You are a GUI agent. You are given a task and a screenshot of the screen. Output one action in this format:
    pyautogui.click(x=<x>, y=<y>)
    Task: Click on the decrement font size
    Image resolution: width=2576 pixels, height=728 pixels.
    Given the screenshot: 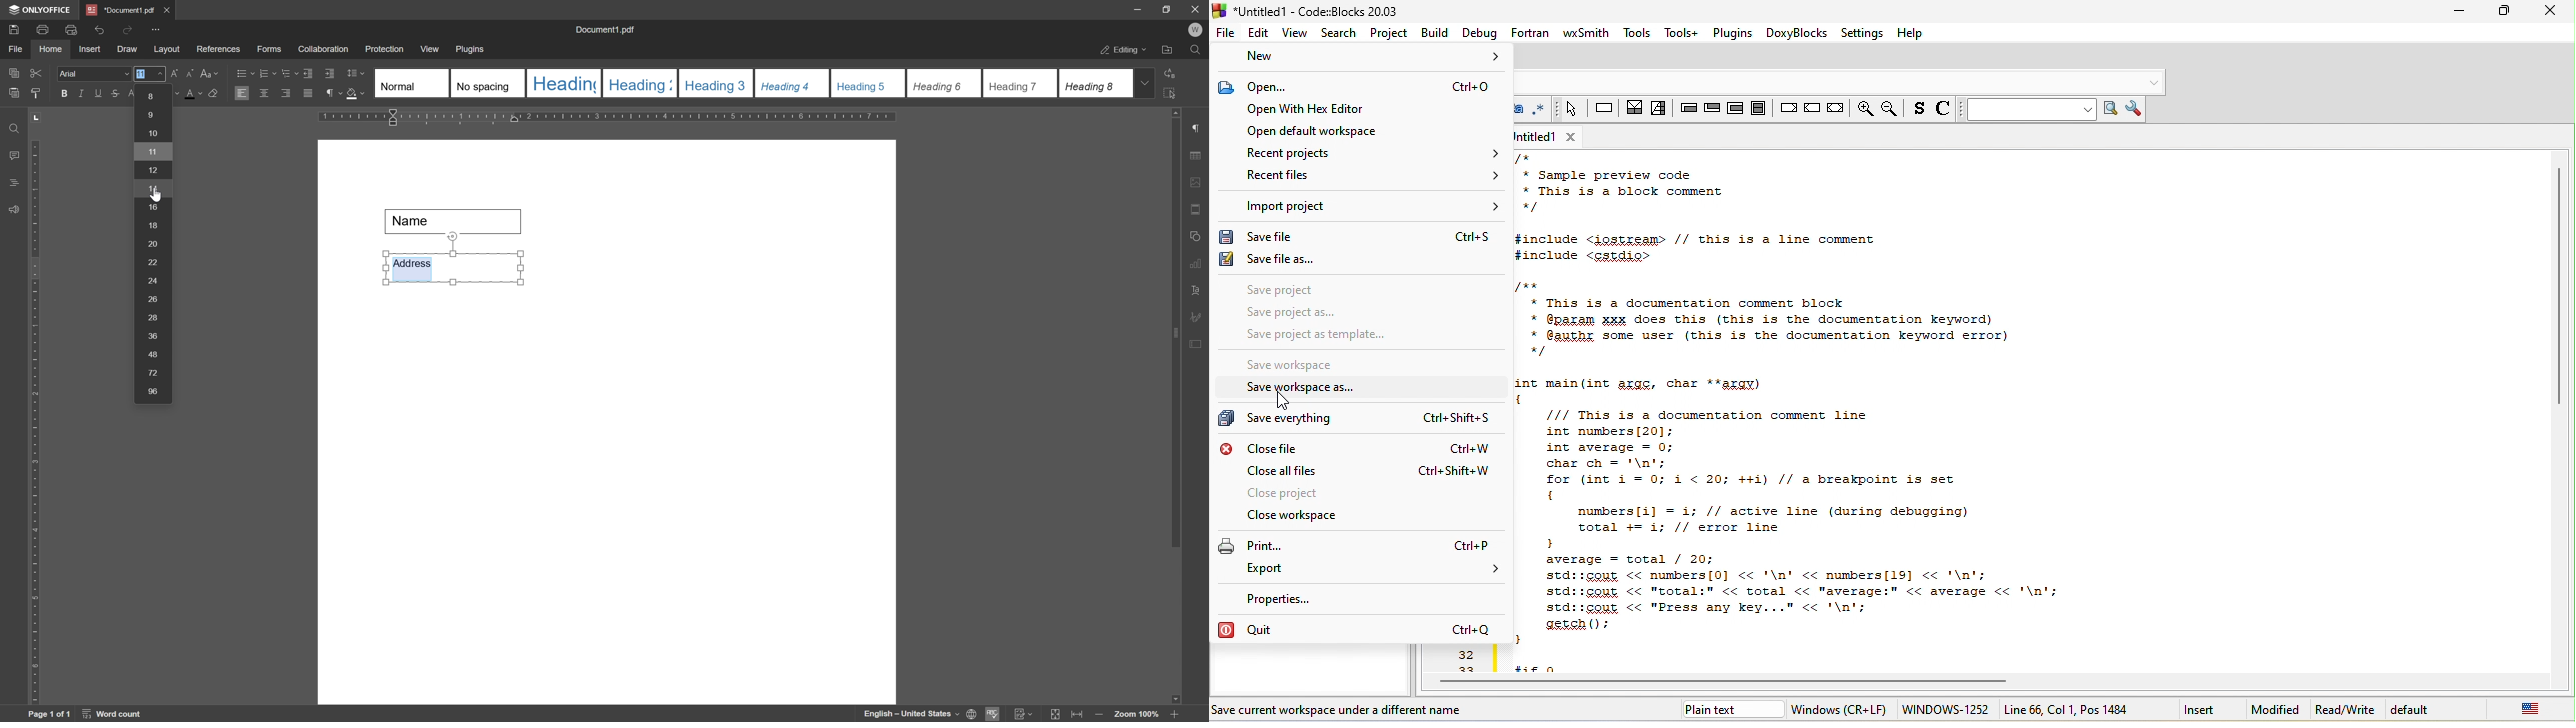 What is the action you would take?
    pyautogui.click(x=189, y=74)
    